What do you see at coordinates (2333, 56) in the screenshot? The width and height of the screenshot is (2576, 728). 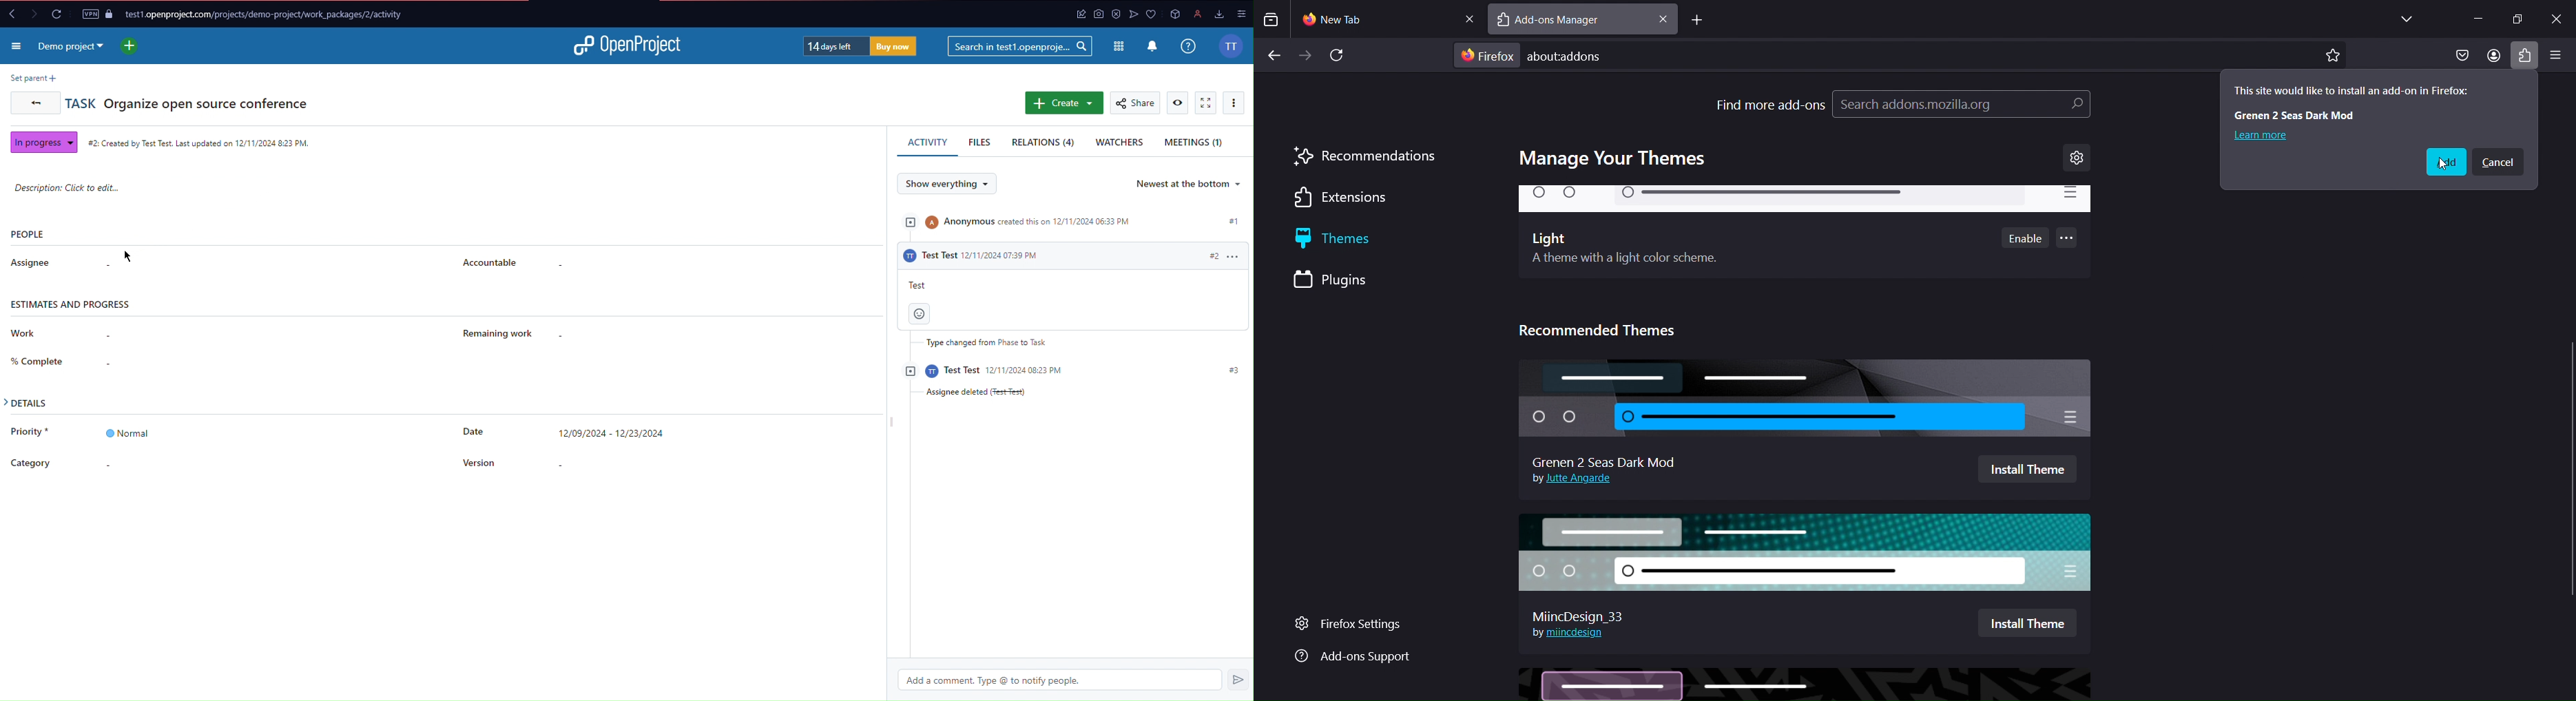 I see `bookmark page` at bounding box center [2333, 56].